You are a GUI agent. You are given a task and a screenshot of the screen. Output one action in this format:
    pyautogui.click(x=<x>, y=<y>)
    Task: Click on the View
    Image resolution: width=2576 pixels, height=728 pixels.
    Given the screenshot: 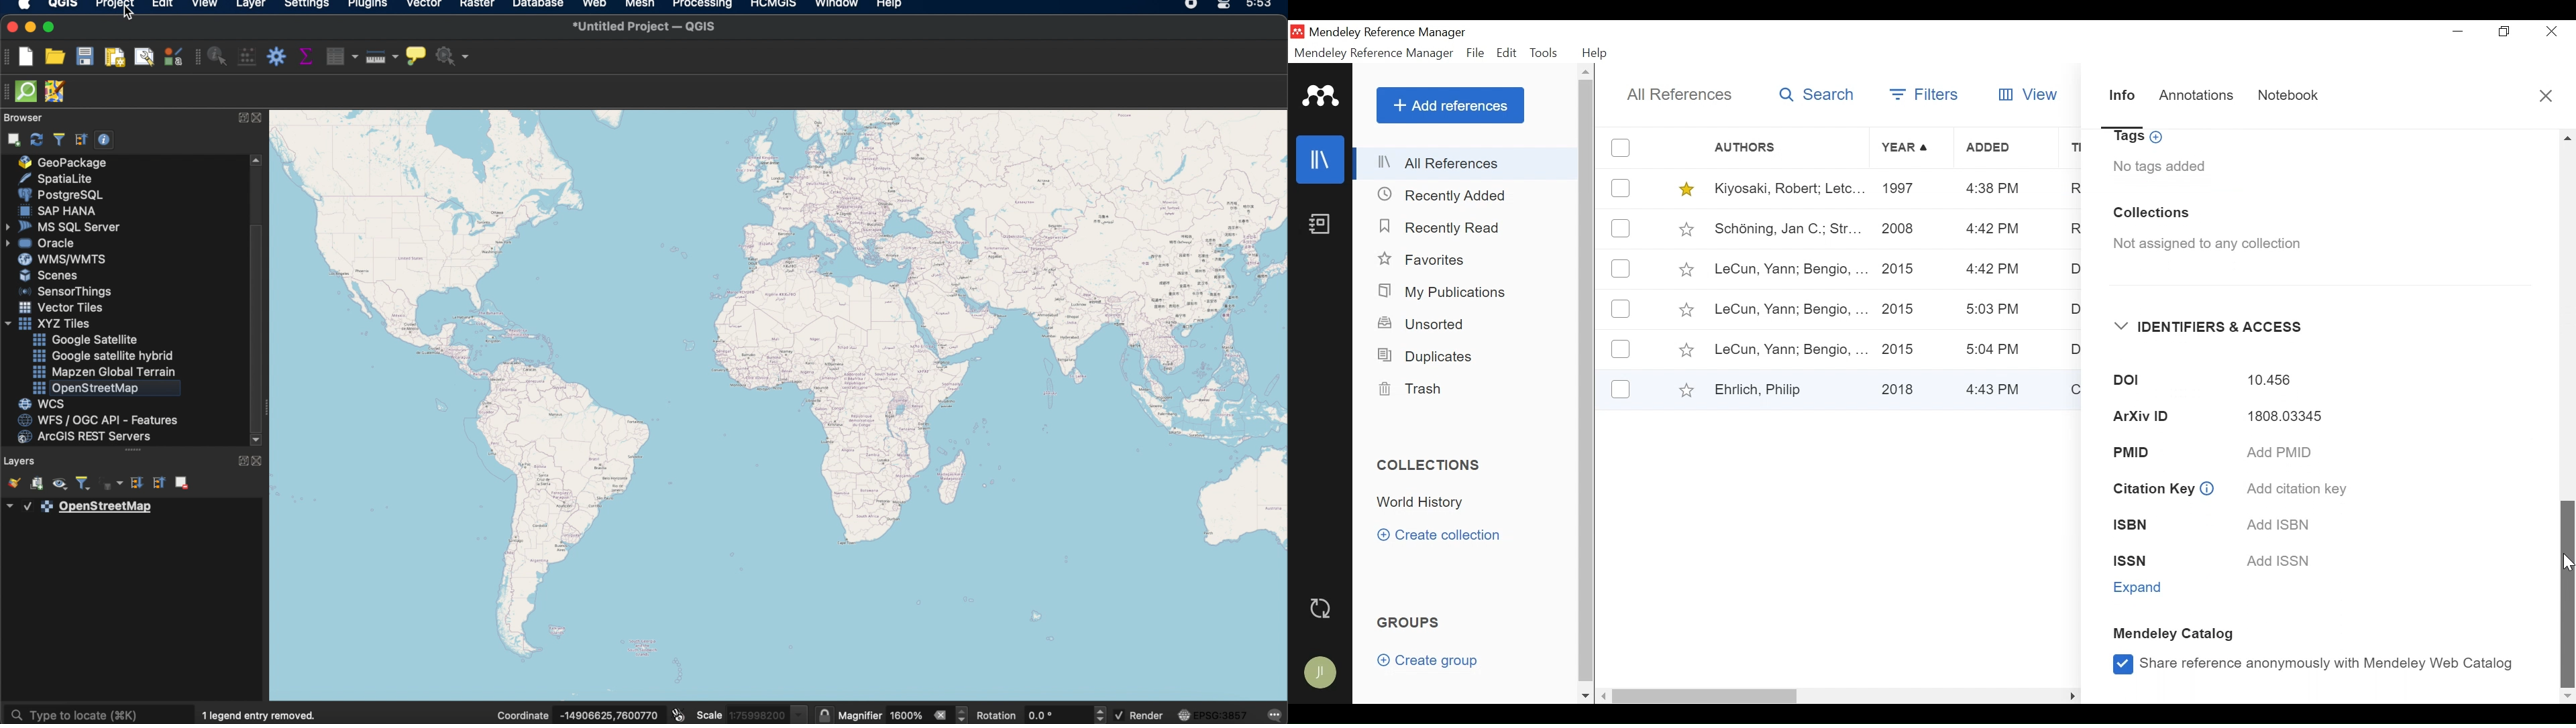 What is the action you would take?
    pyautogui.click(x=2030, y=95)
    